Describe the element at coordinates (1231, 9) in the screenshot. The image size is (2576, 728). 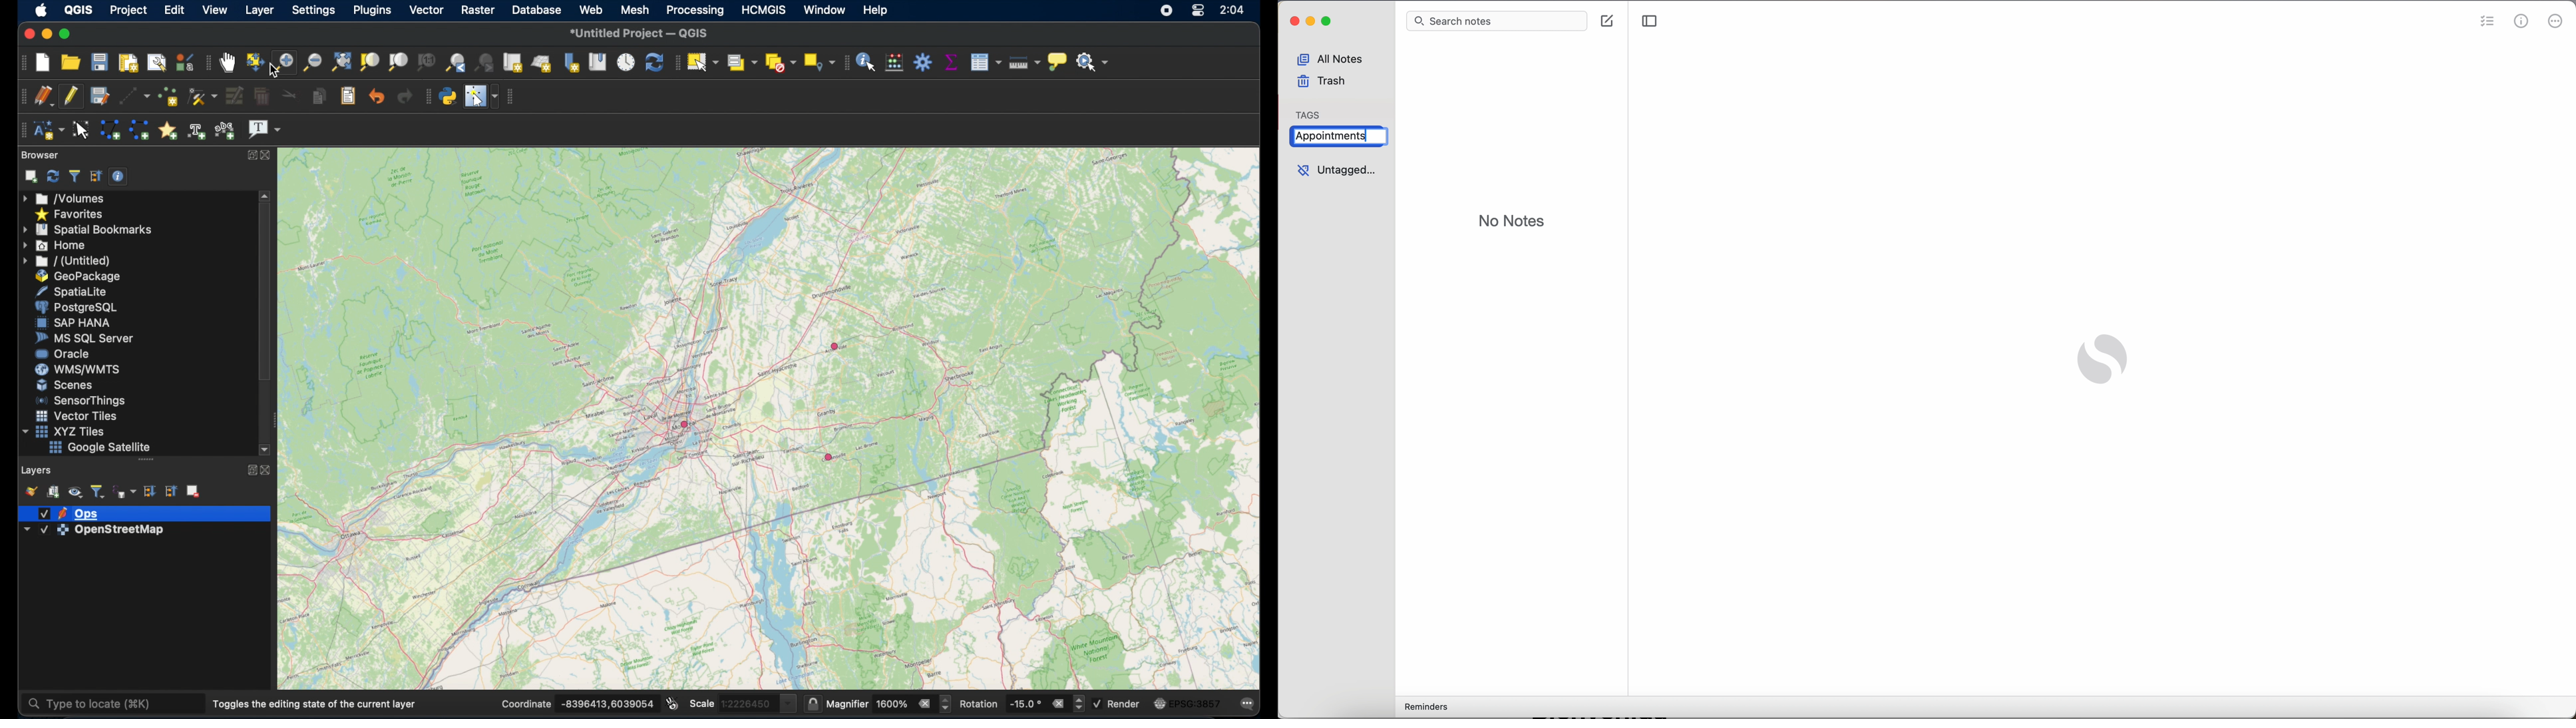
I see `time` at that location.